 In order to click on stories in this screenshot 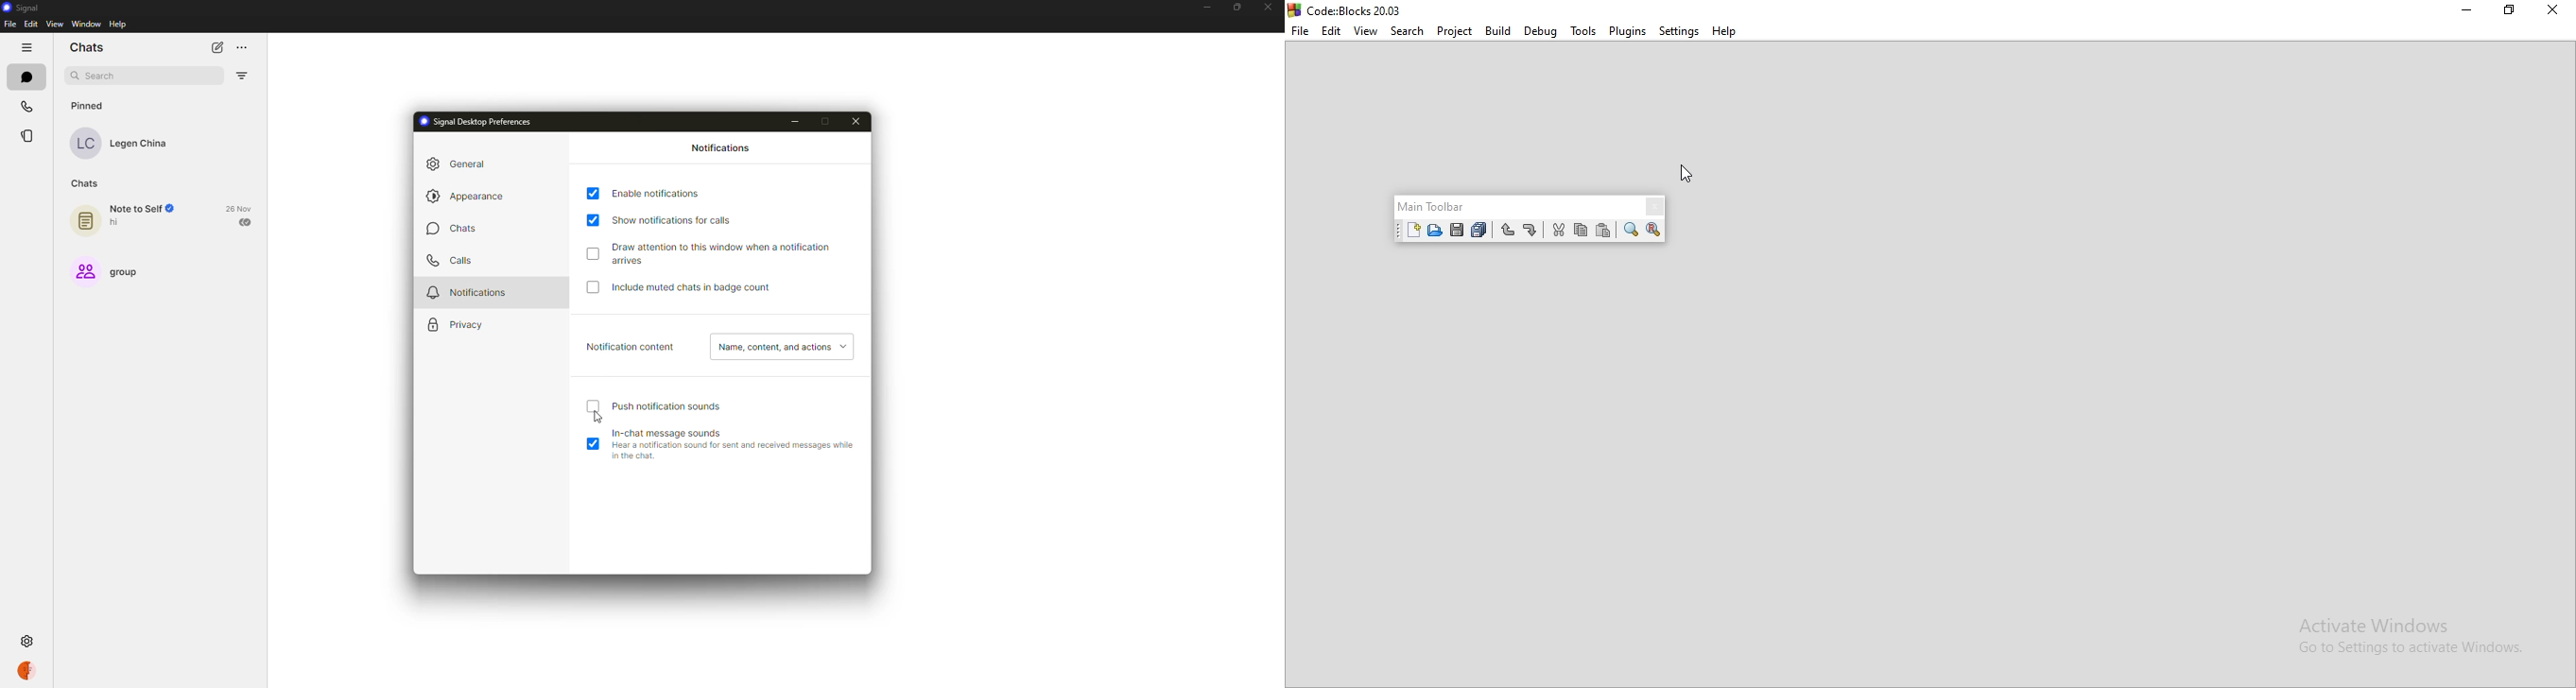, I will do `click(33, 136)`.